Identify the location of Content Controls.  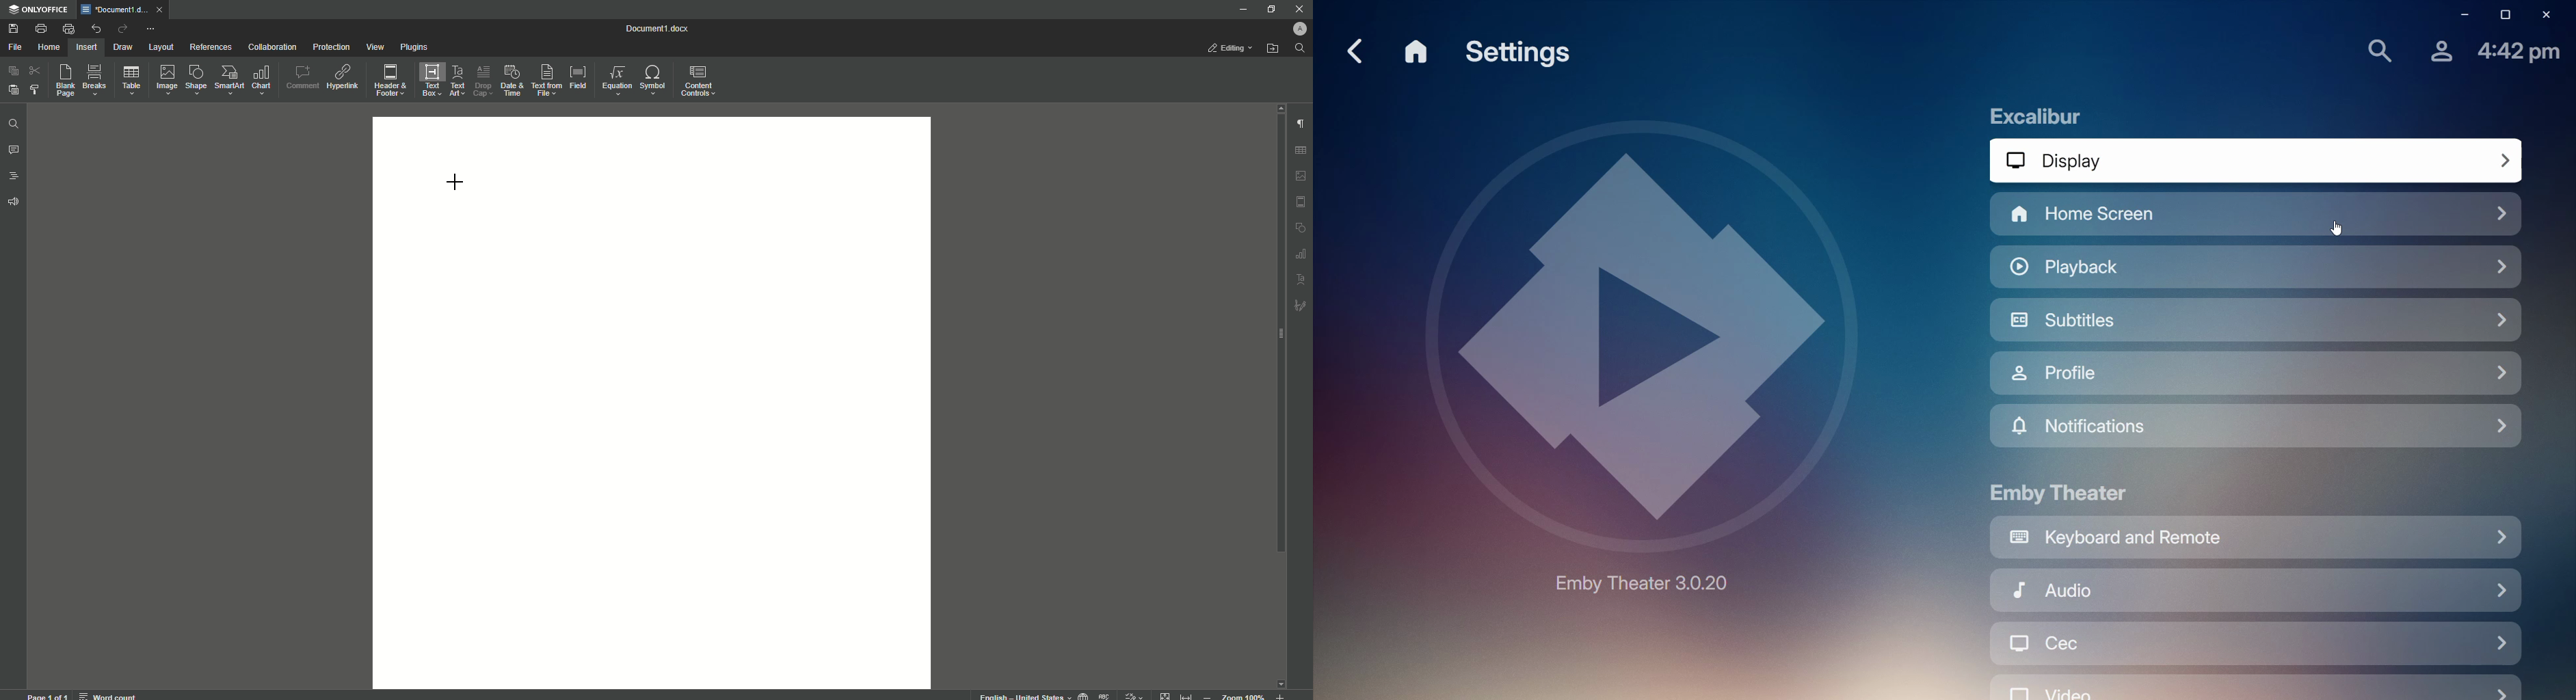
(700, 83).